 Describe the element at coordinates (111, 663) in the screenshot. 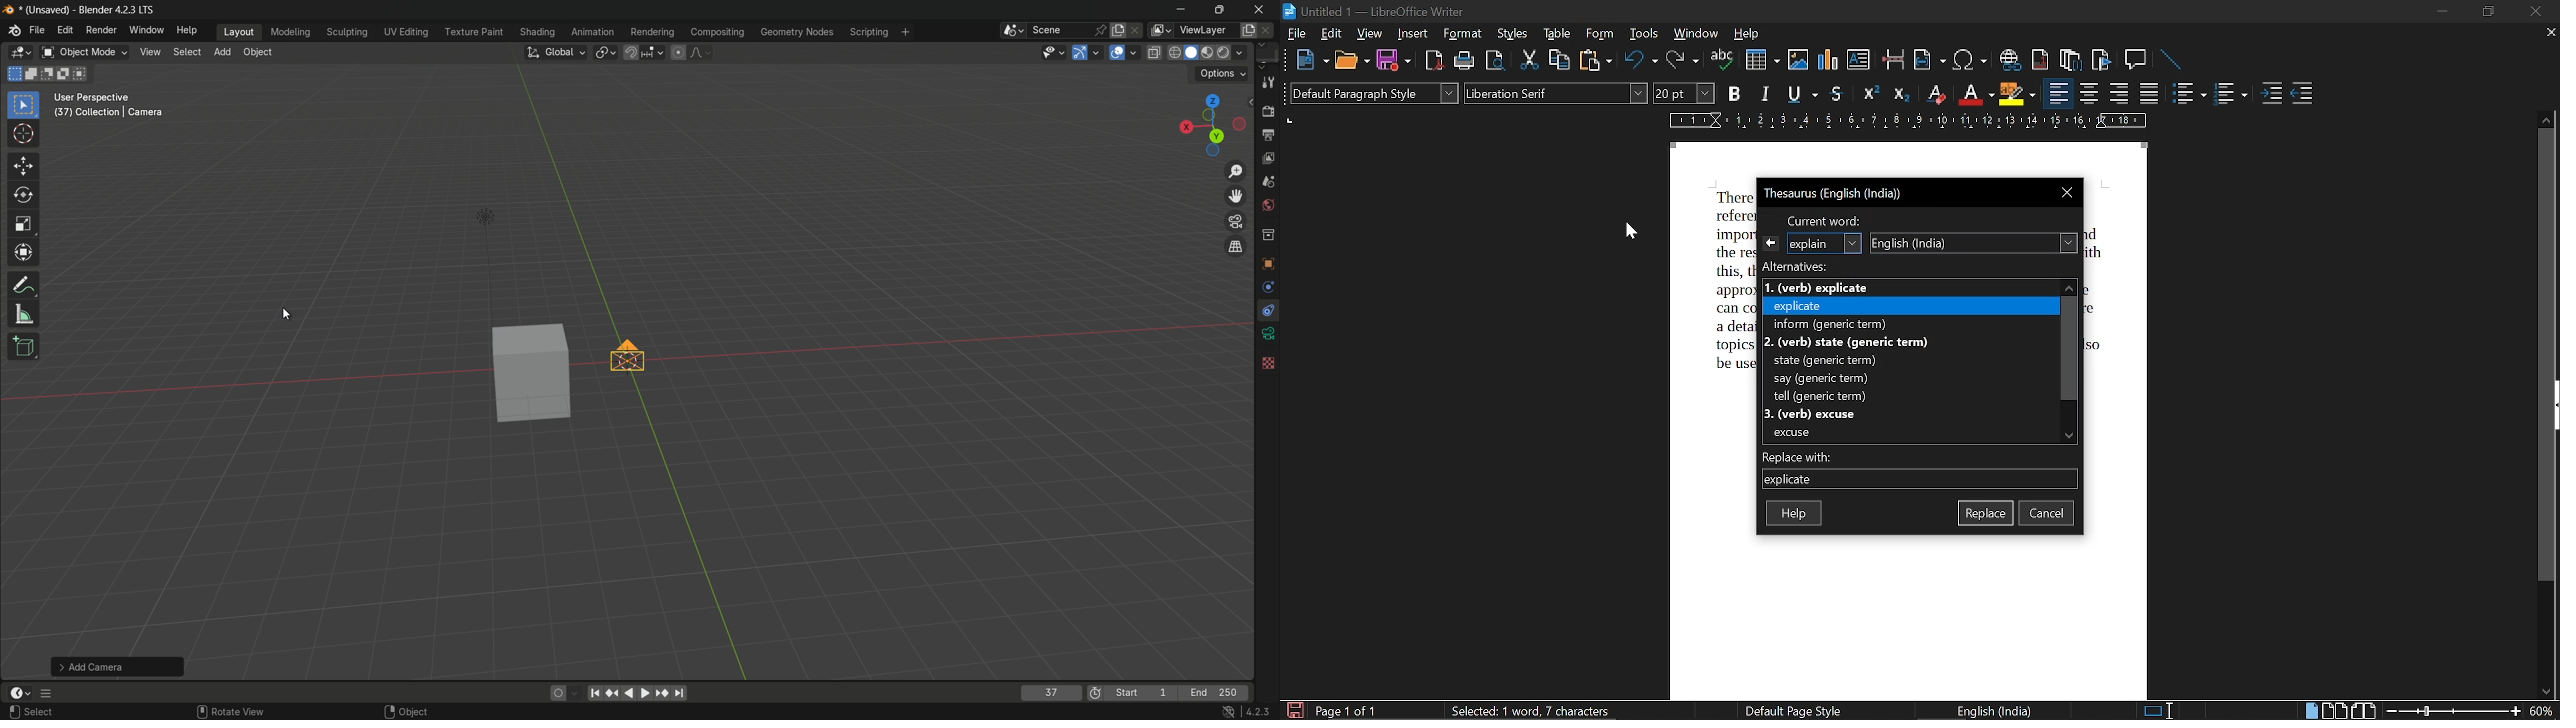

I see `add camera` at that location.